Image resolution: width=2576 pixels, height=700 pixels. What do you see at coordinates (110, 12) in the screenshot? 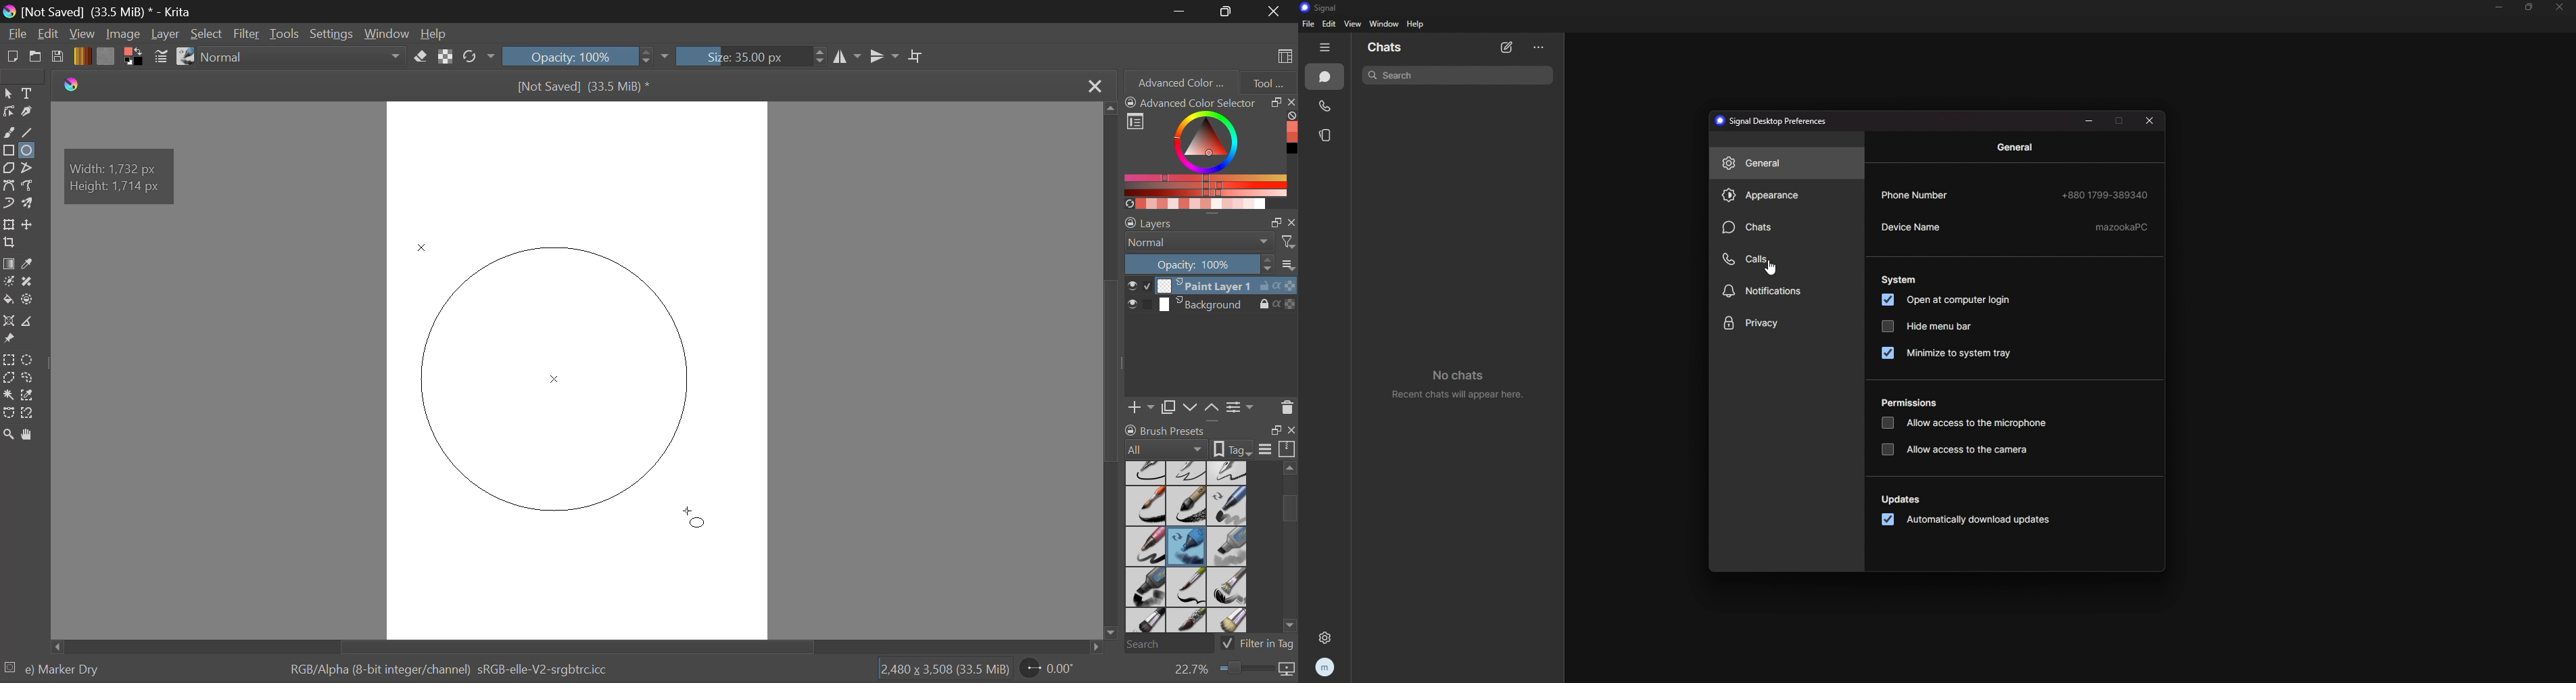
I see `) [Not Saved] (33.5 MiB) * - Krita` at bounding box center [110, 12].